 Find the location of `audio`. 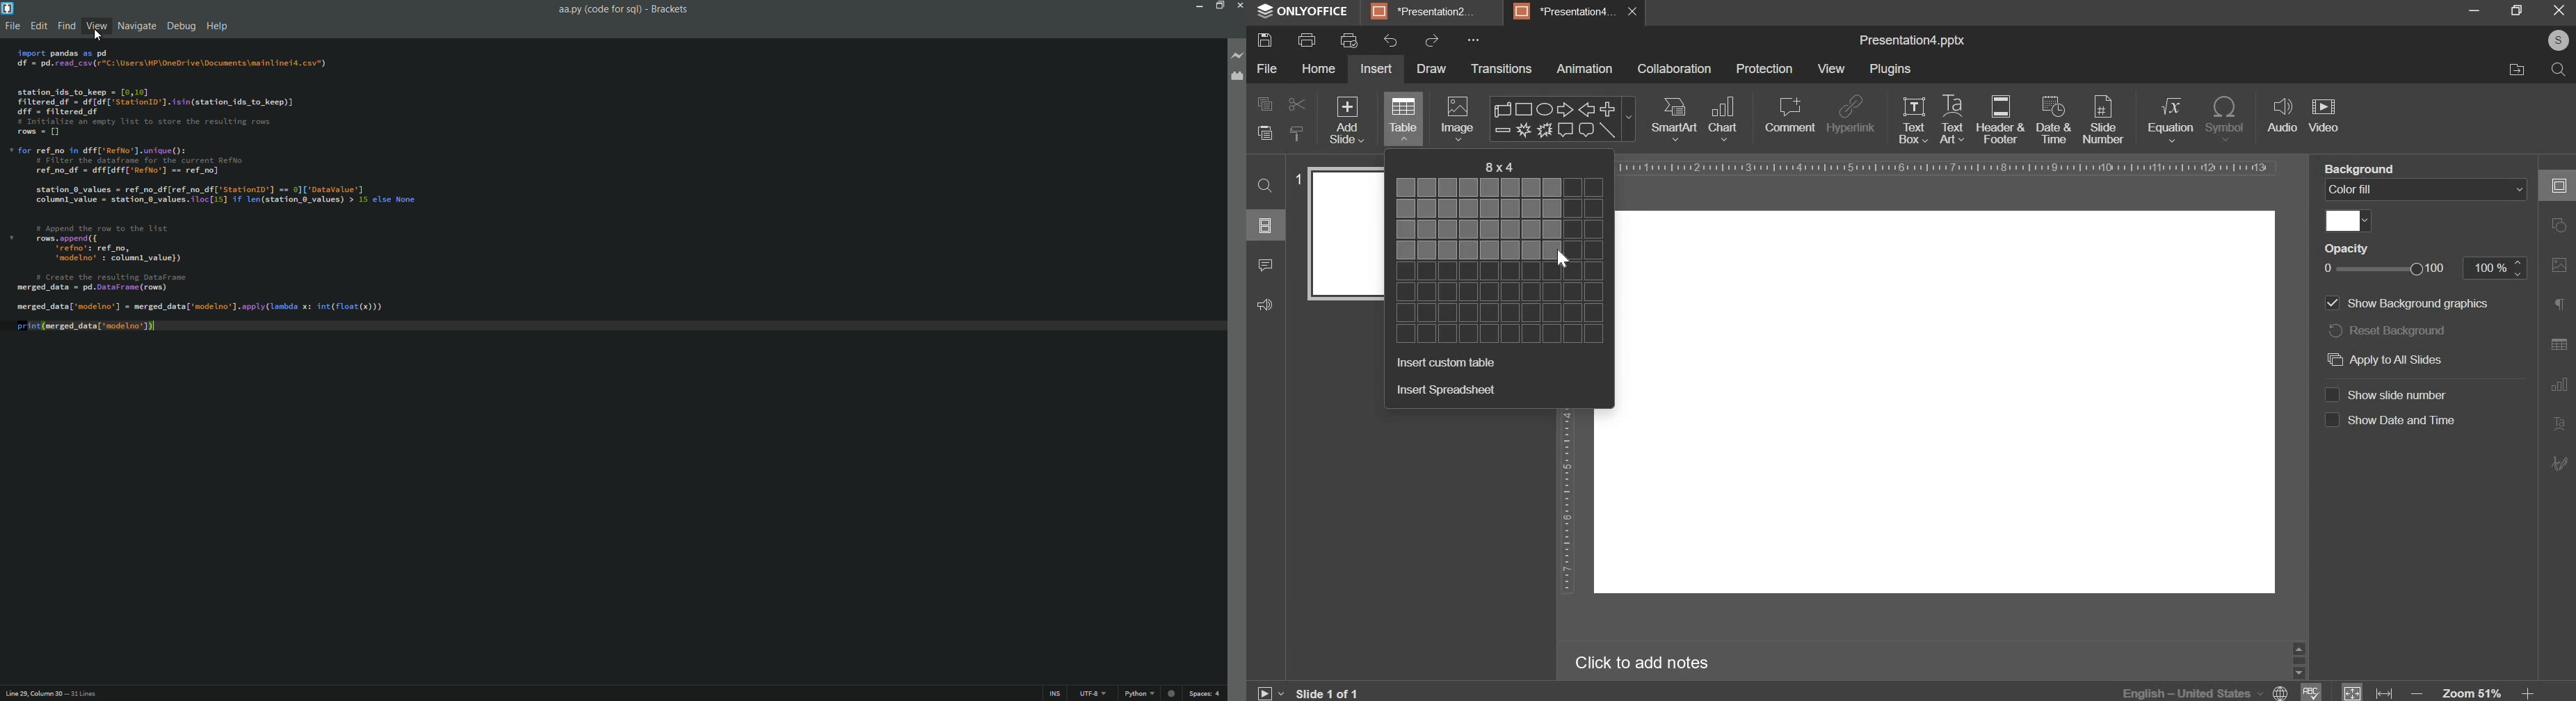

audio is located at coordinates (2283, 116).